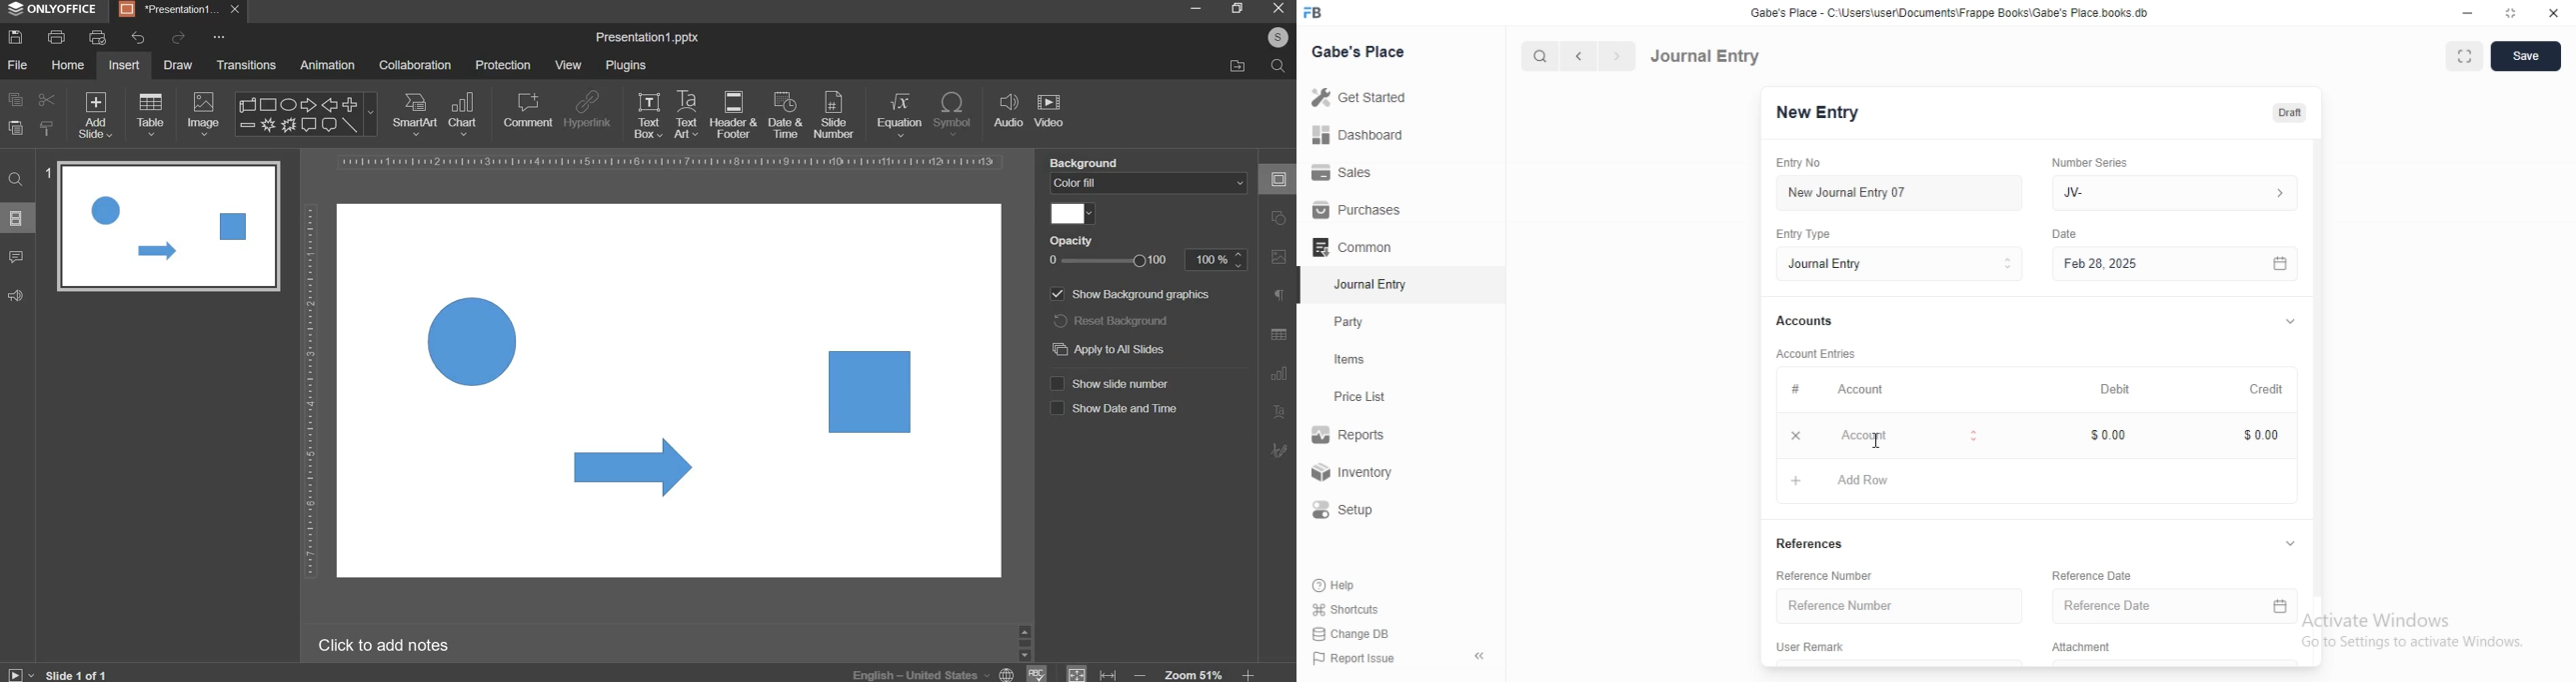  Describe the element at coordinates (1110, 675) in the screenshot. I see `fit to width` at that location.